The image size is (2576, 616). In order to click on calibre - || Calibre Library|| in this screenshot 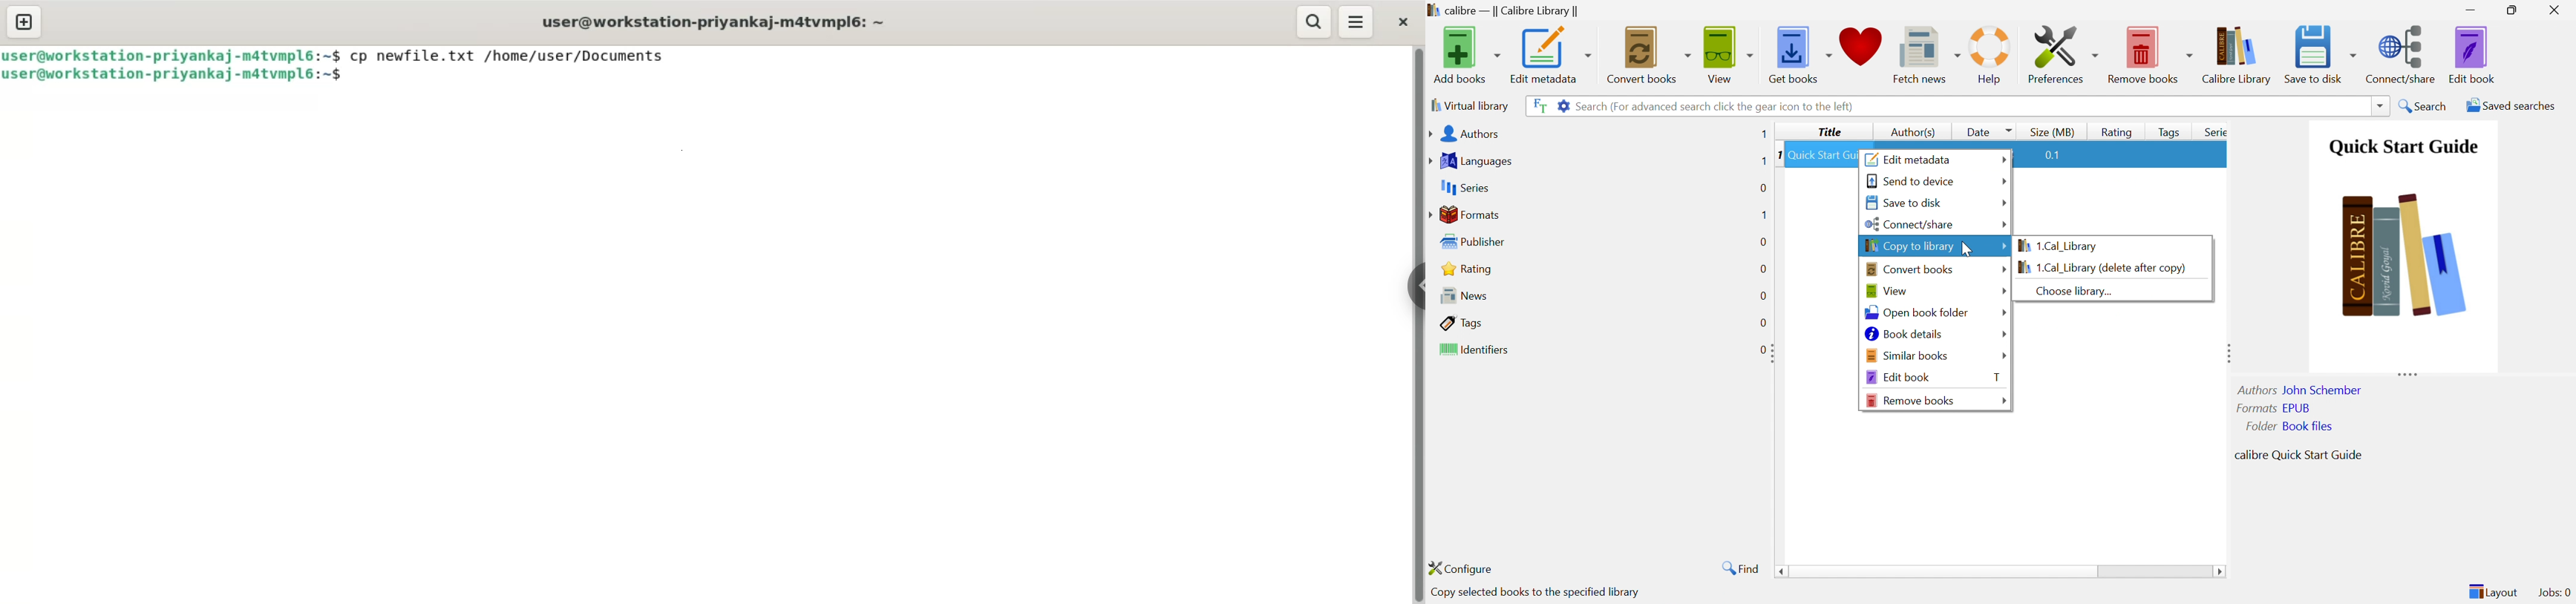, I will do `click(1505, 10)`.